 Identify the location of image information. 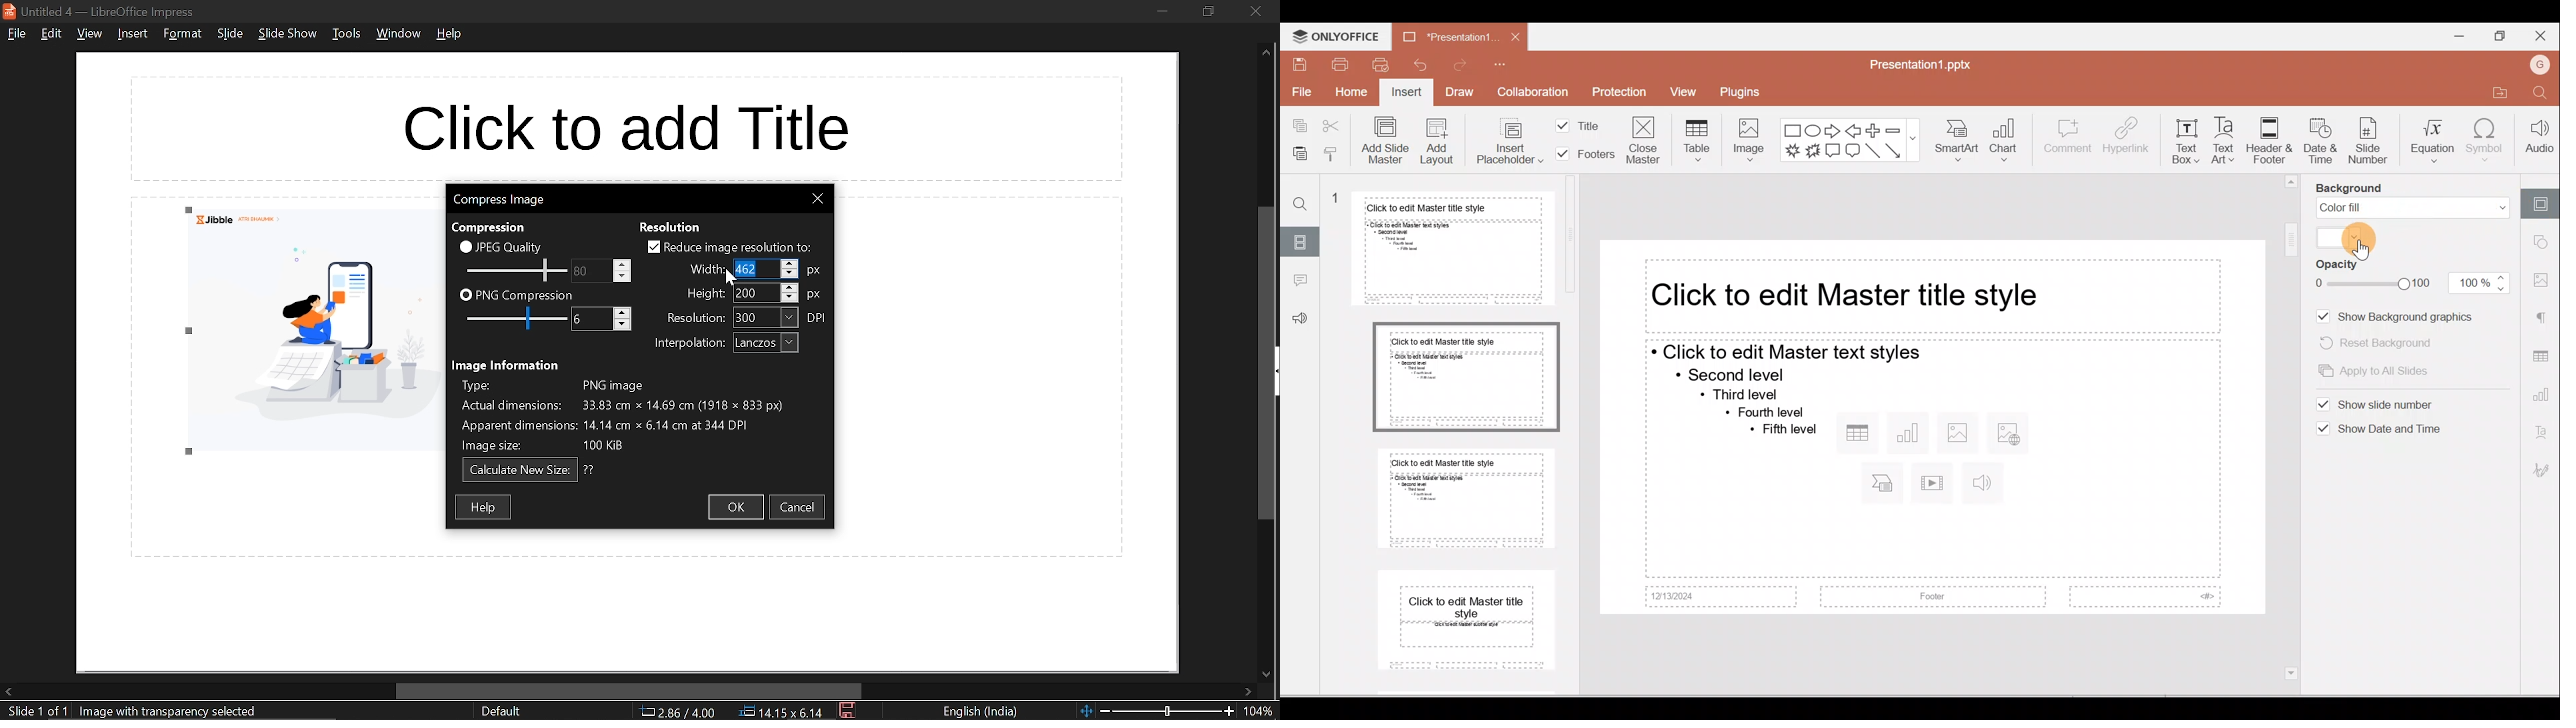
(508, 365).